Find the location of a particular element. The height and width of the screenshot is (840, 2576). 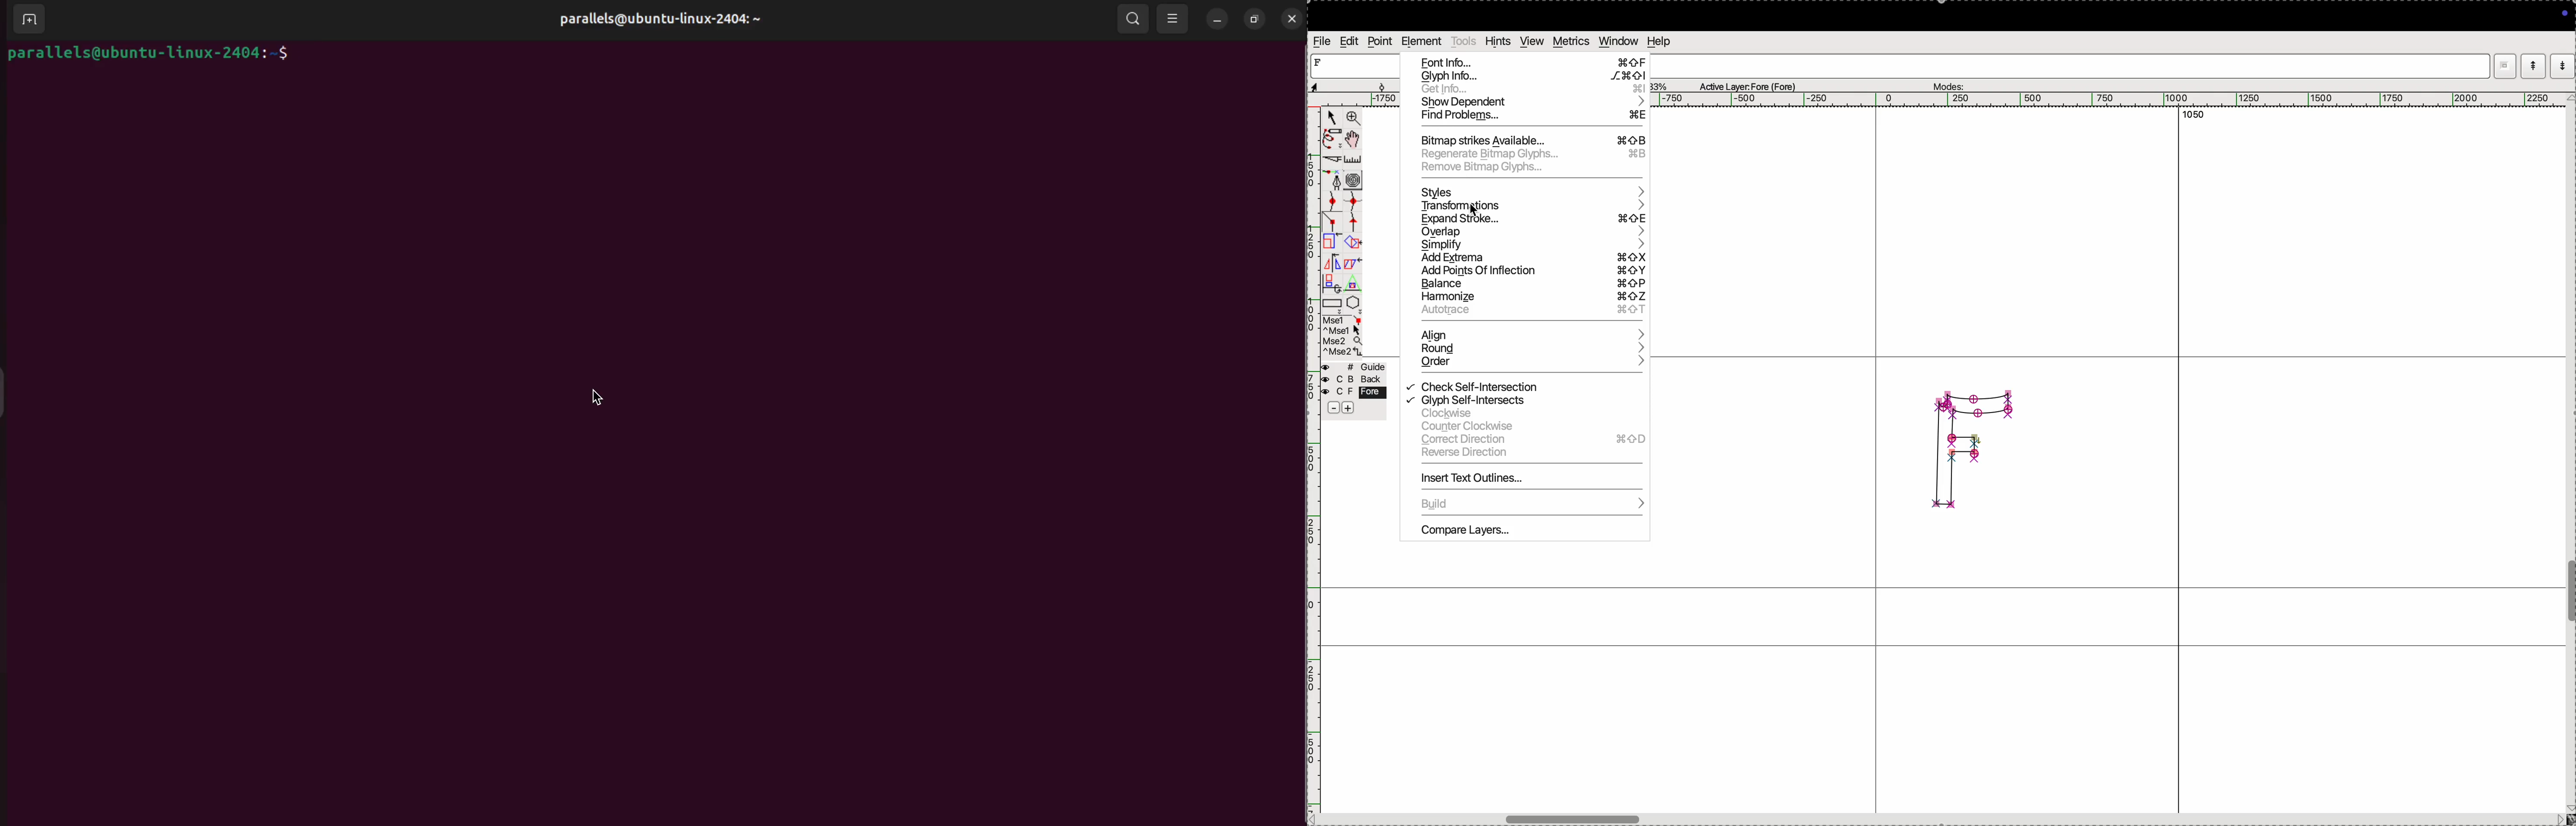

mode down is located at coordinates (2563, 64).